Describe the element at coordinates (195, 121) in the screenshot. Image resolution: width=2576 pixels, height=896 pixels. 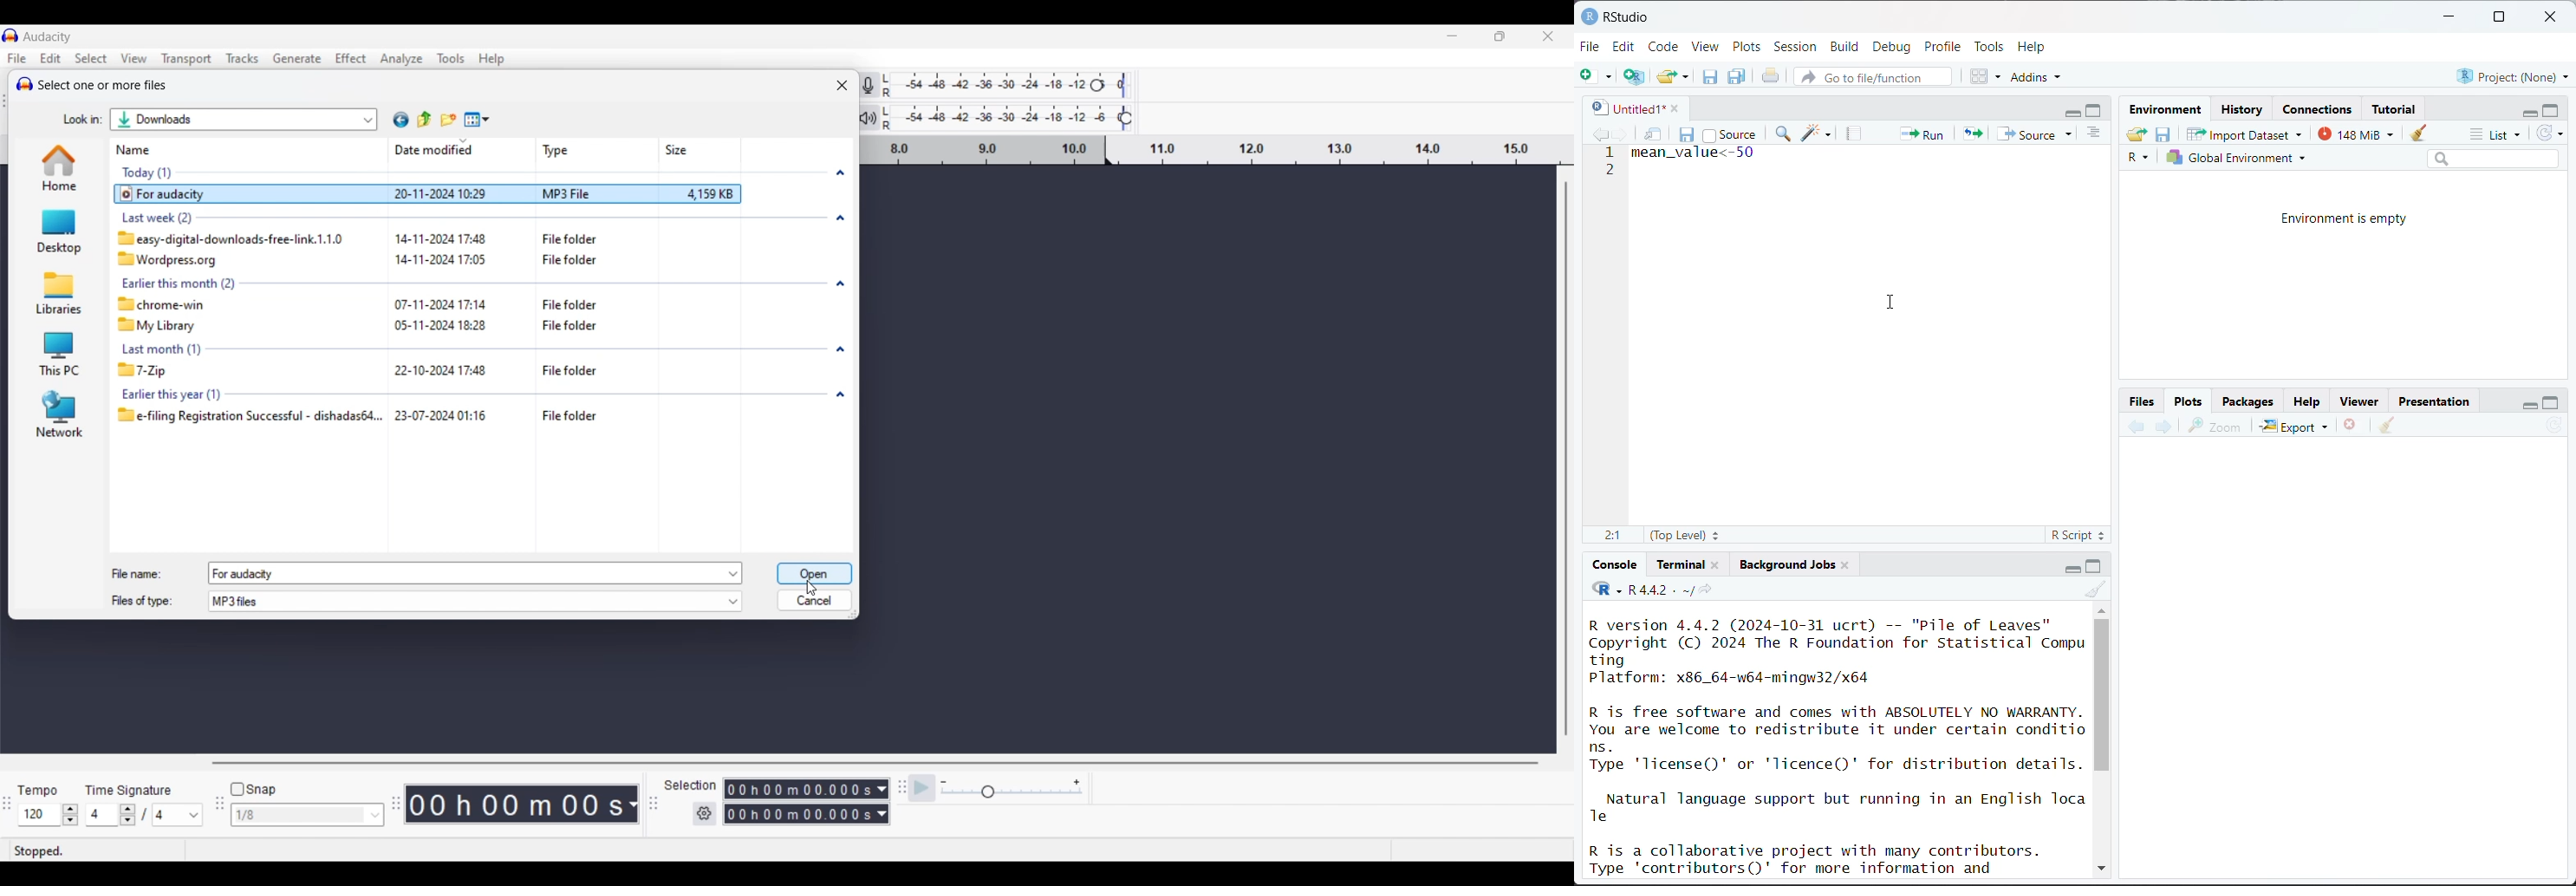
I see `Downloads (select folder)` at that location.